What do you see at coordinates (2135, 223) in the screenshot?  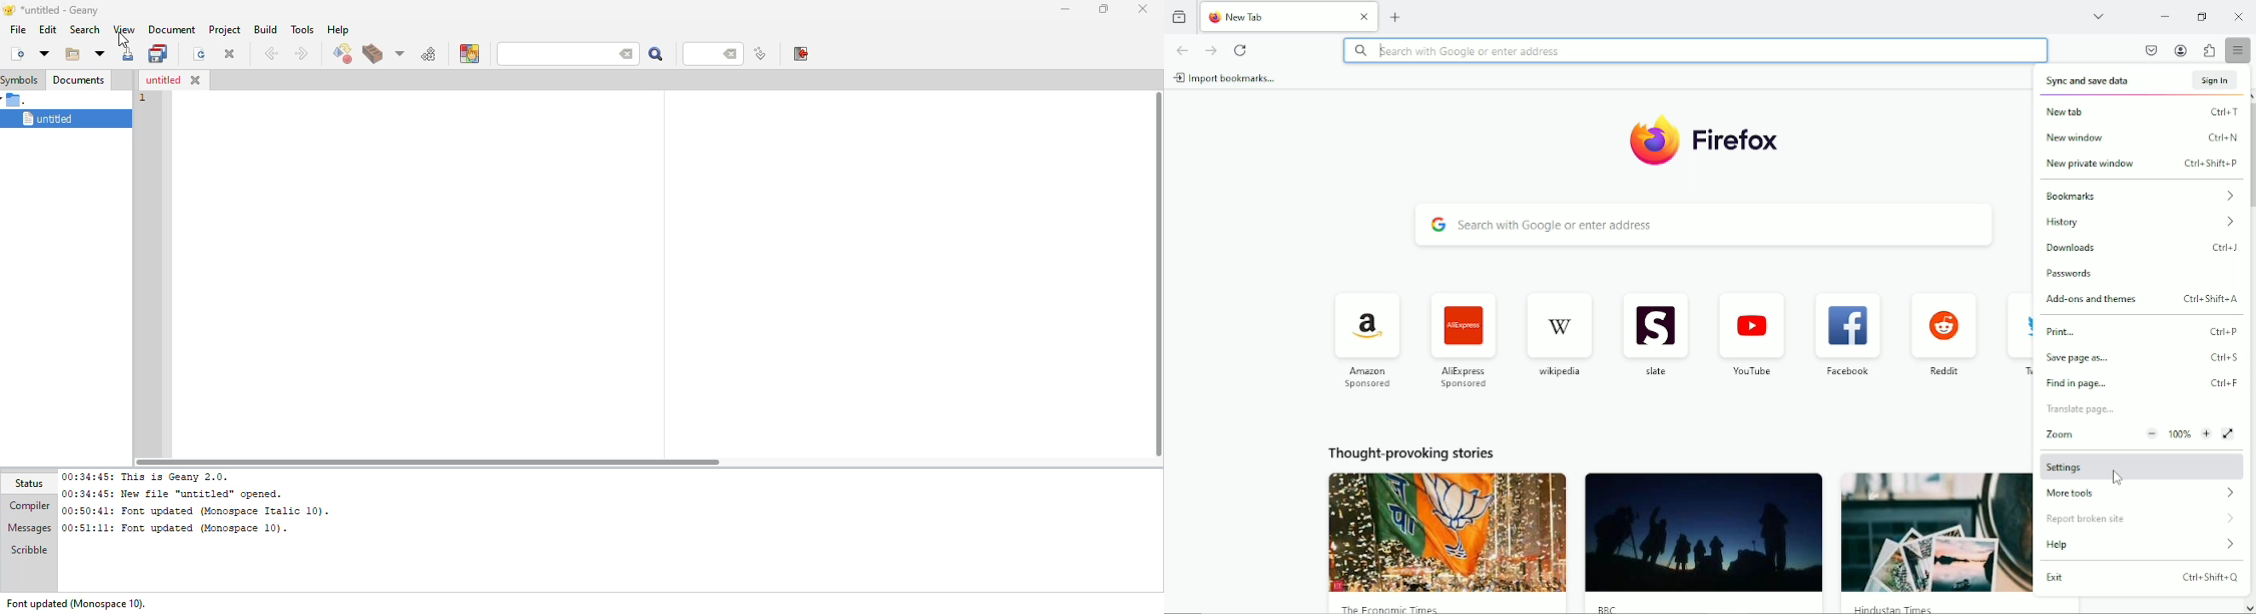 I see `History >` at bounding box center [2135, 223].